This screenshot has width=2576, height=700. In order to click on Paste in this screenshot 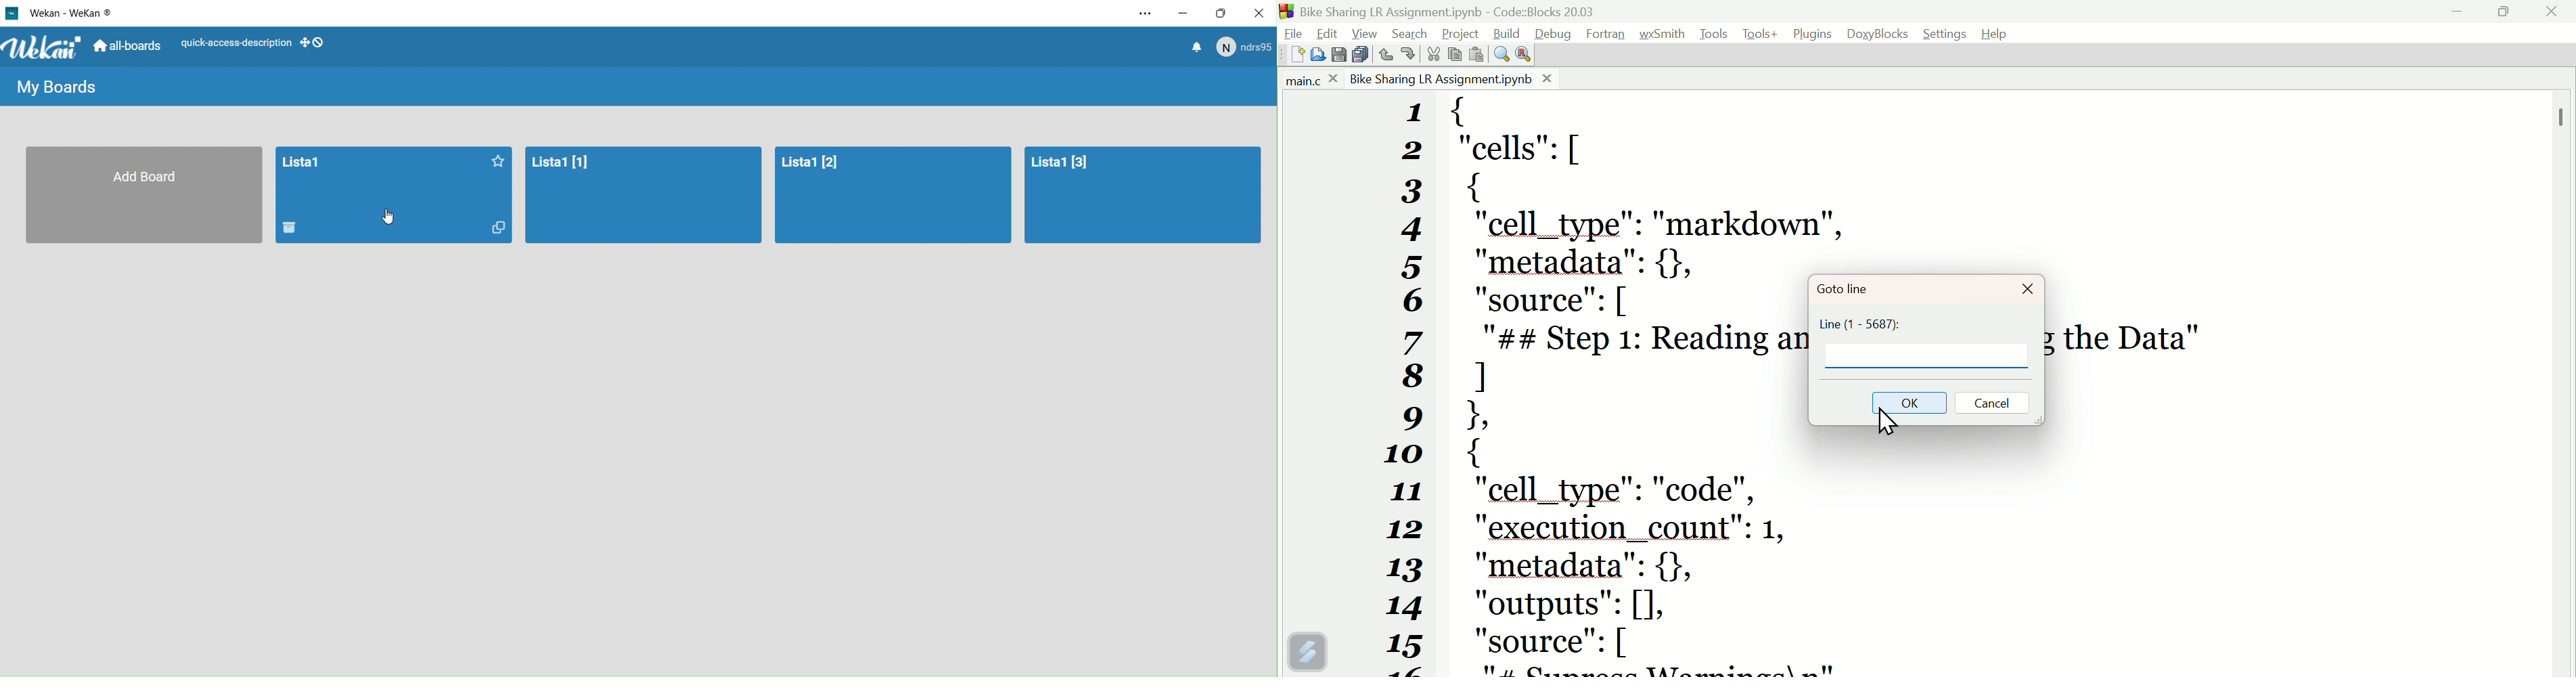, I will do `click(1476, 53)`.